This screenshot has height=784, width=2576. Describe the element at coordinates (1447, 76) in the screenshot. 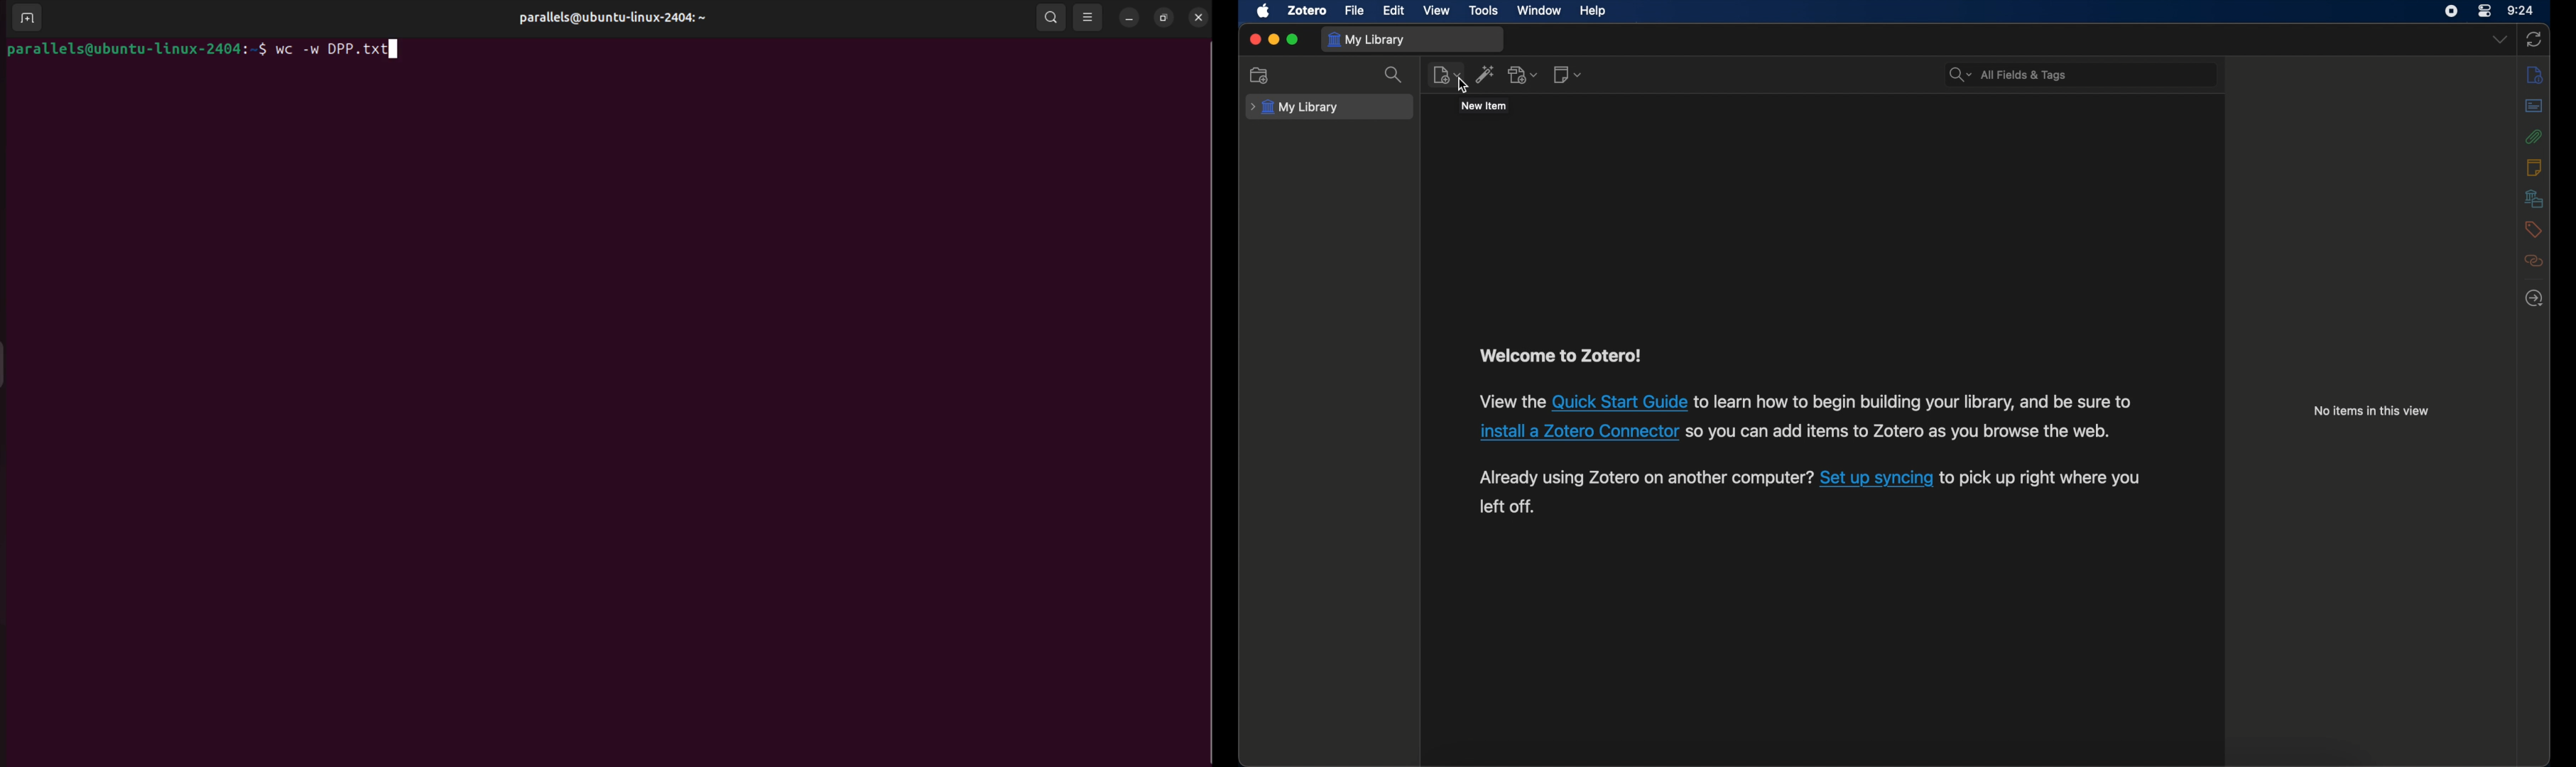

I see `new item` at that location.